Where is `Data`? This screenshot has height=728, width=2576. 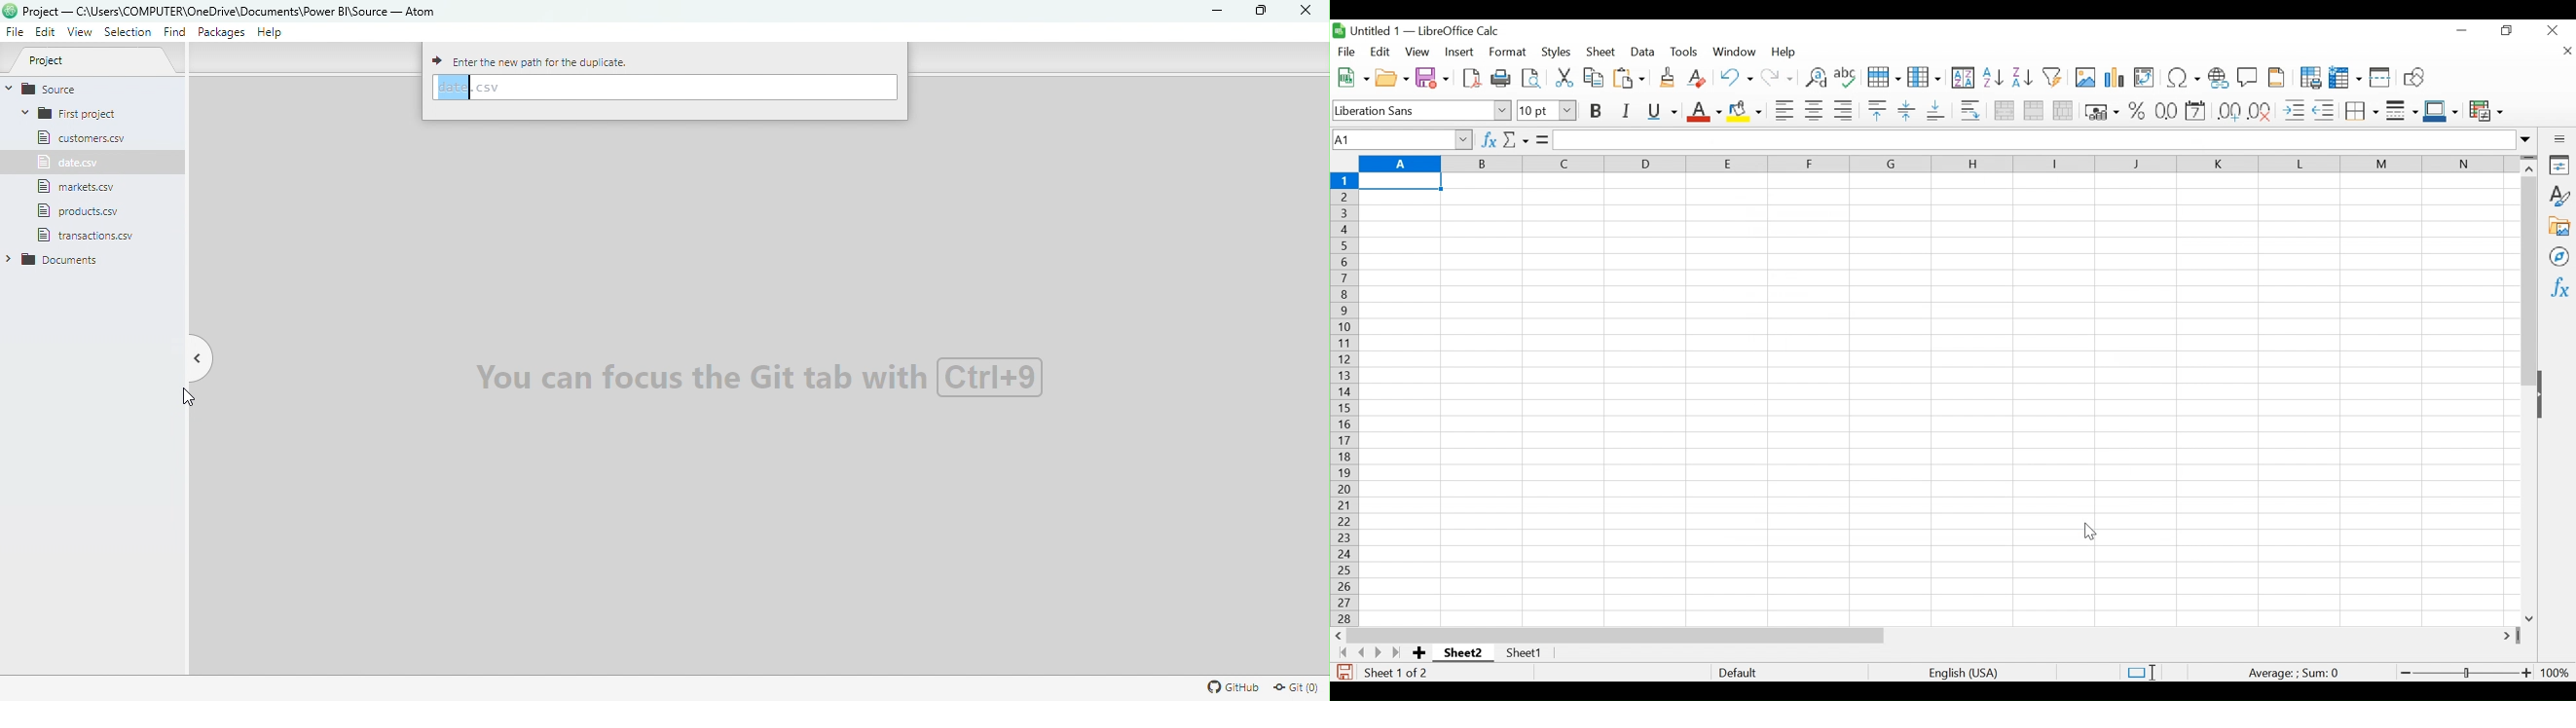
Data is located at coordinates (1643, 52).